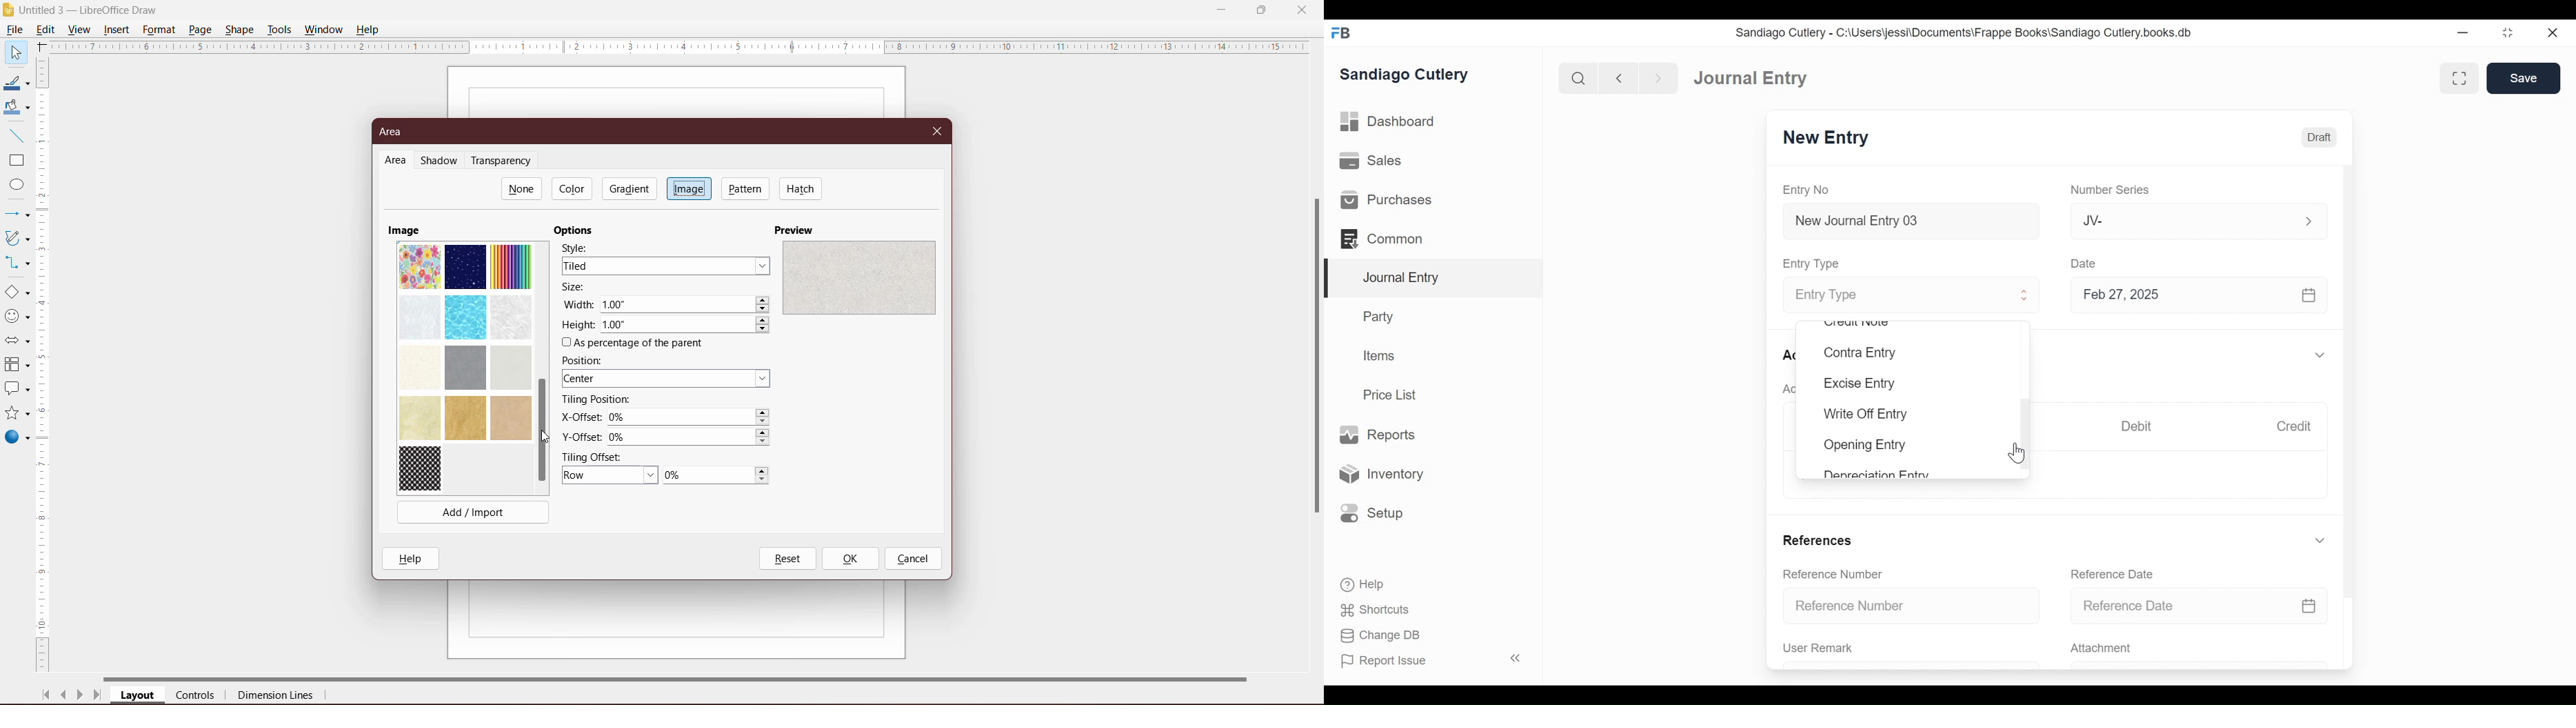  Describe the element at coordinates (1617, 78) in the screenshot. I see `Navigate back` at that location.